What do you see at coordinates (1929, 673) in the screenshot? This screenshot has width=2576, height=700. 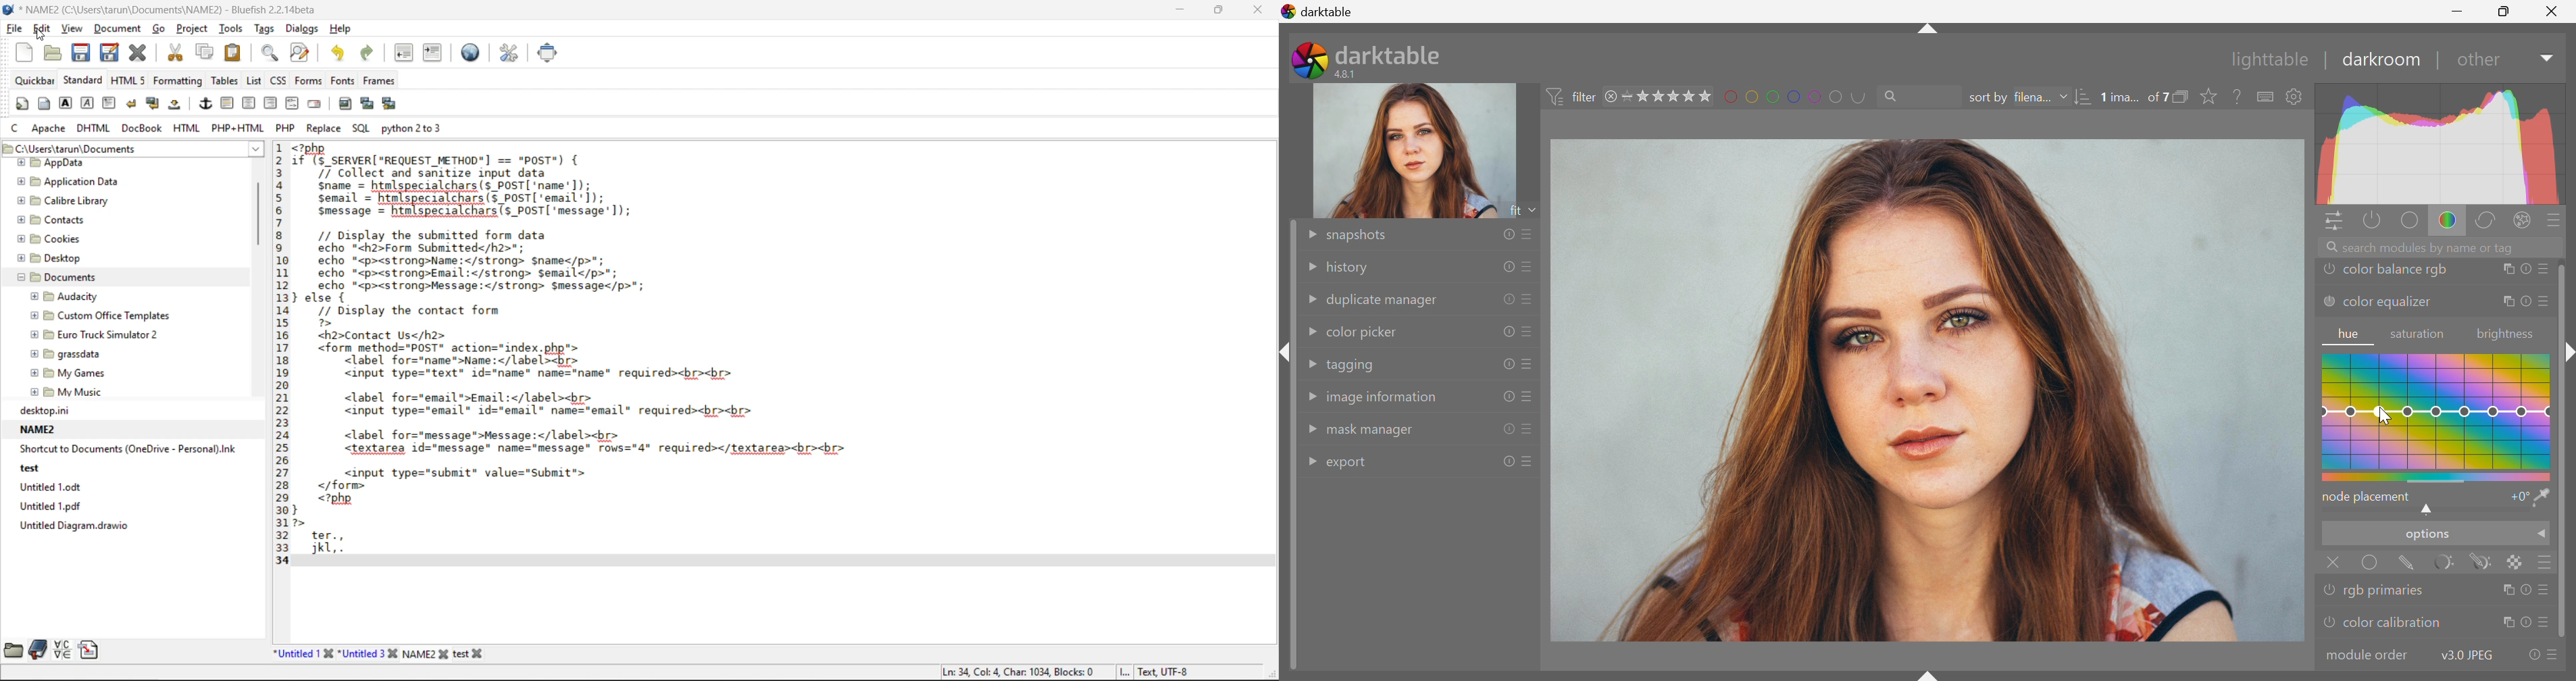 I see `shift+ctrl+b` at bounding box center [1929, 673].